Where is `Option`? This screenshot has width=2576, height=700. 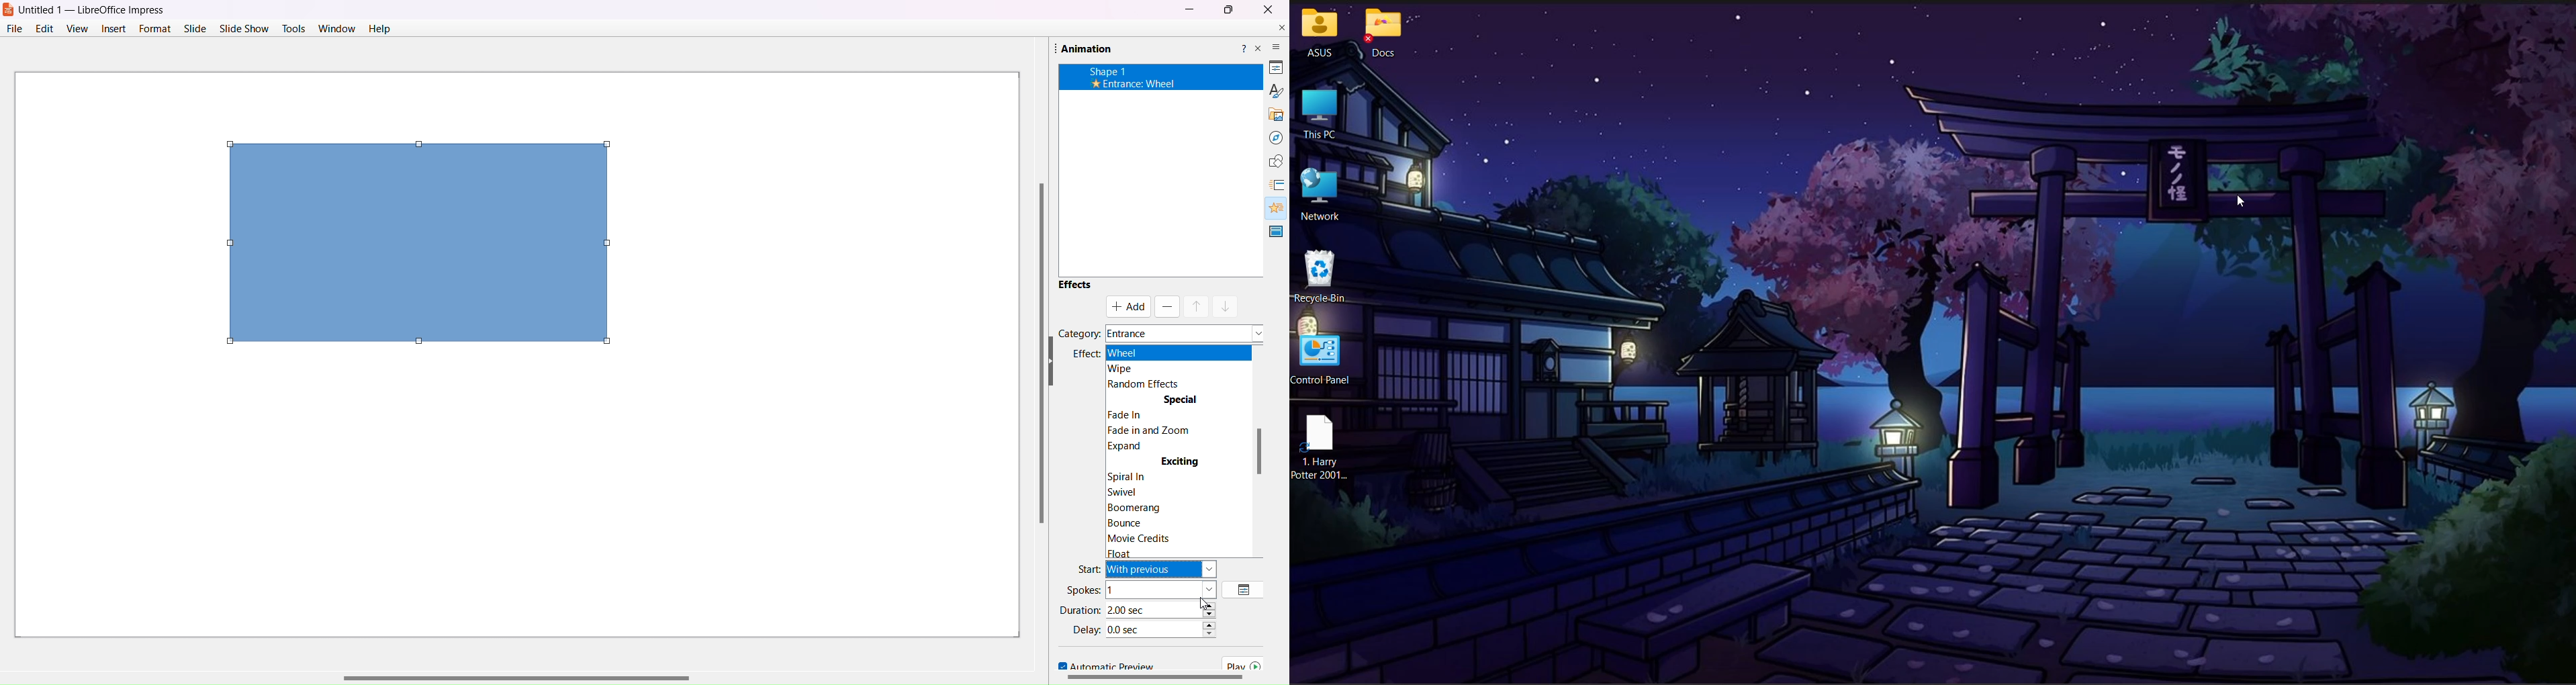
Option is located at coordinates (1246, 589).